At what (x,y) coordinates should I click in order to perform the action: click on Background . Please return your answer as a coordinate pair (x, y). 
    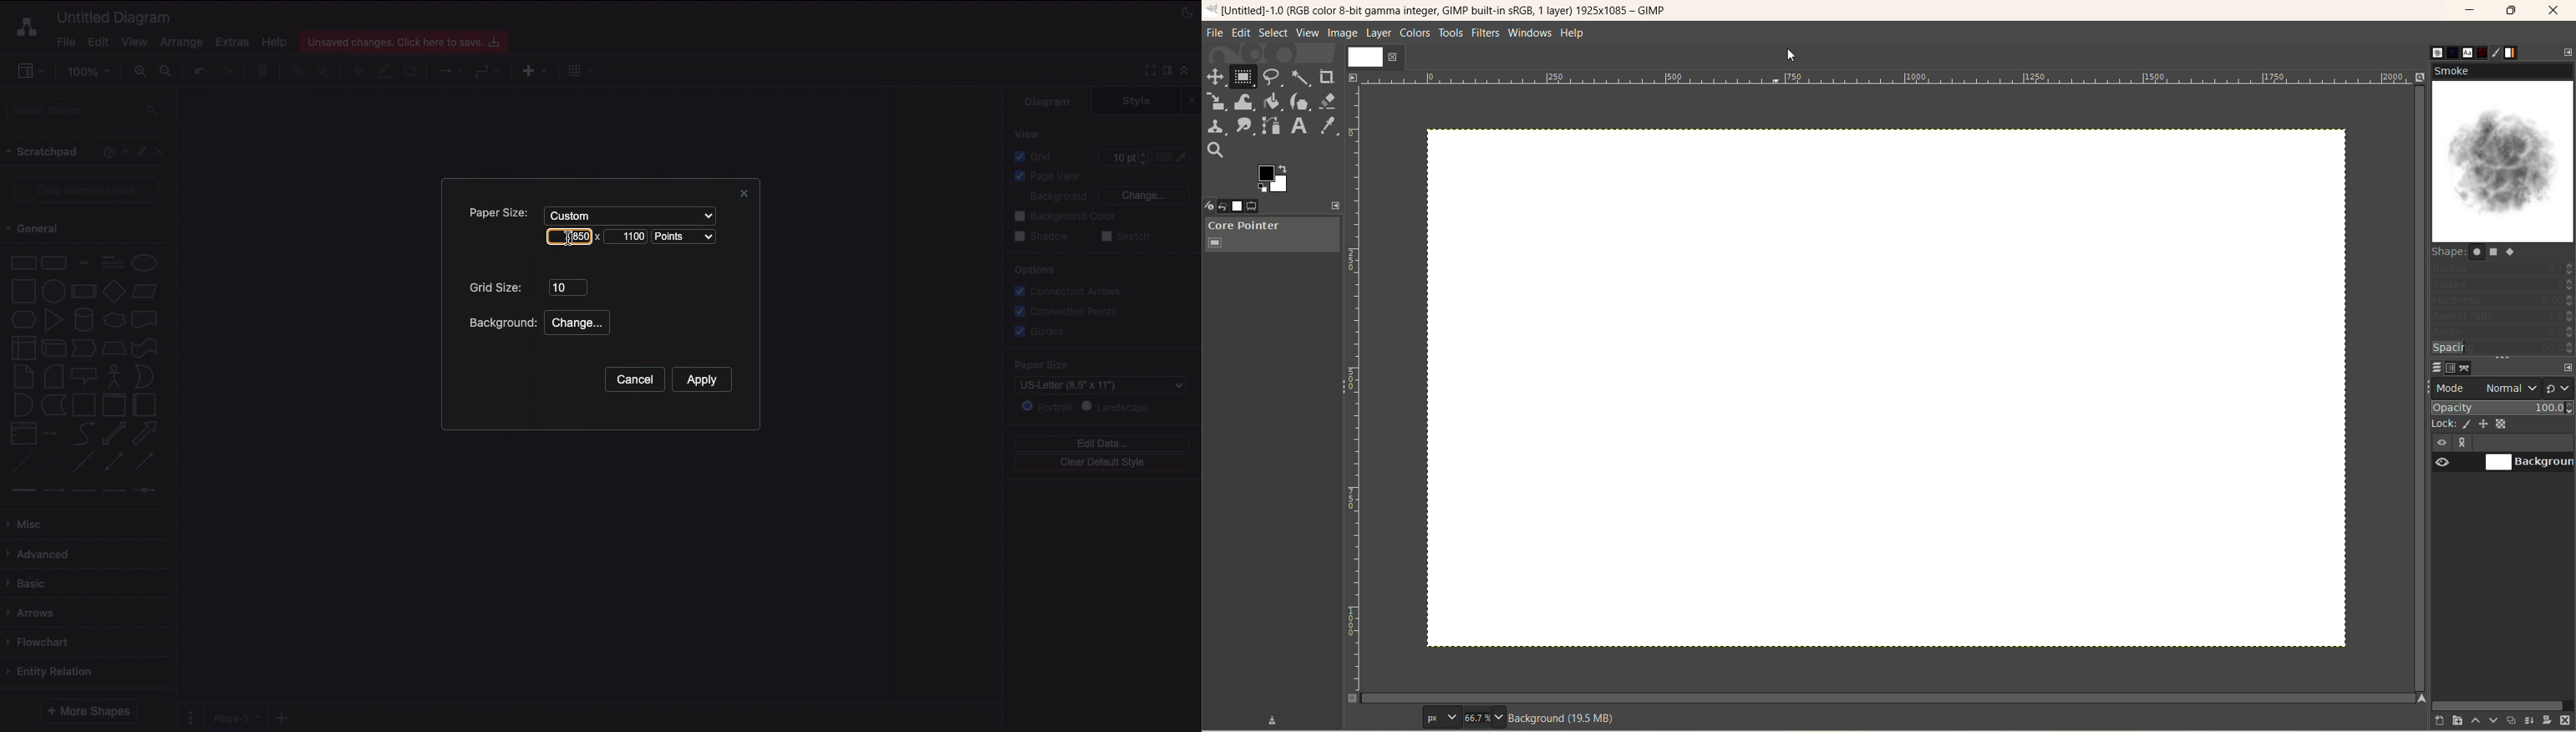
    Looking at the image, I should click on (1048, 197).